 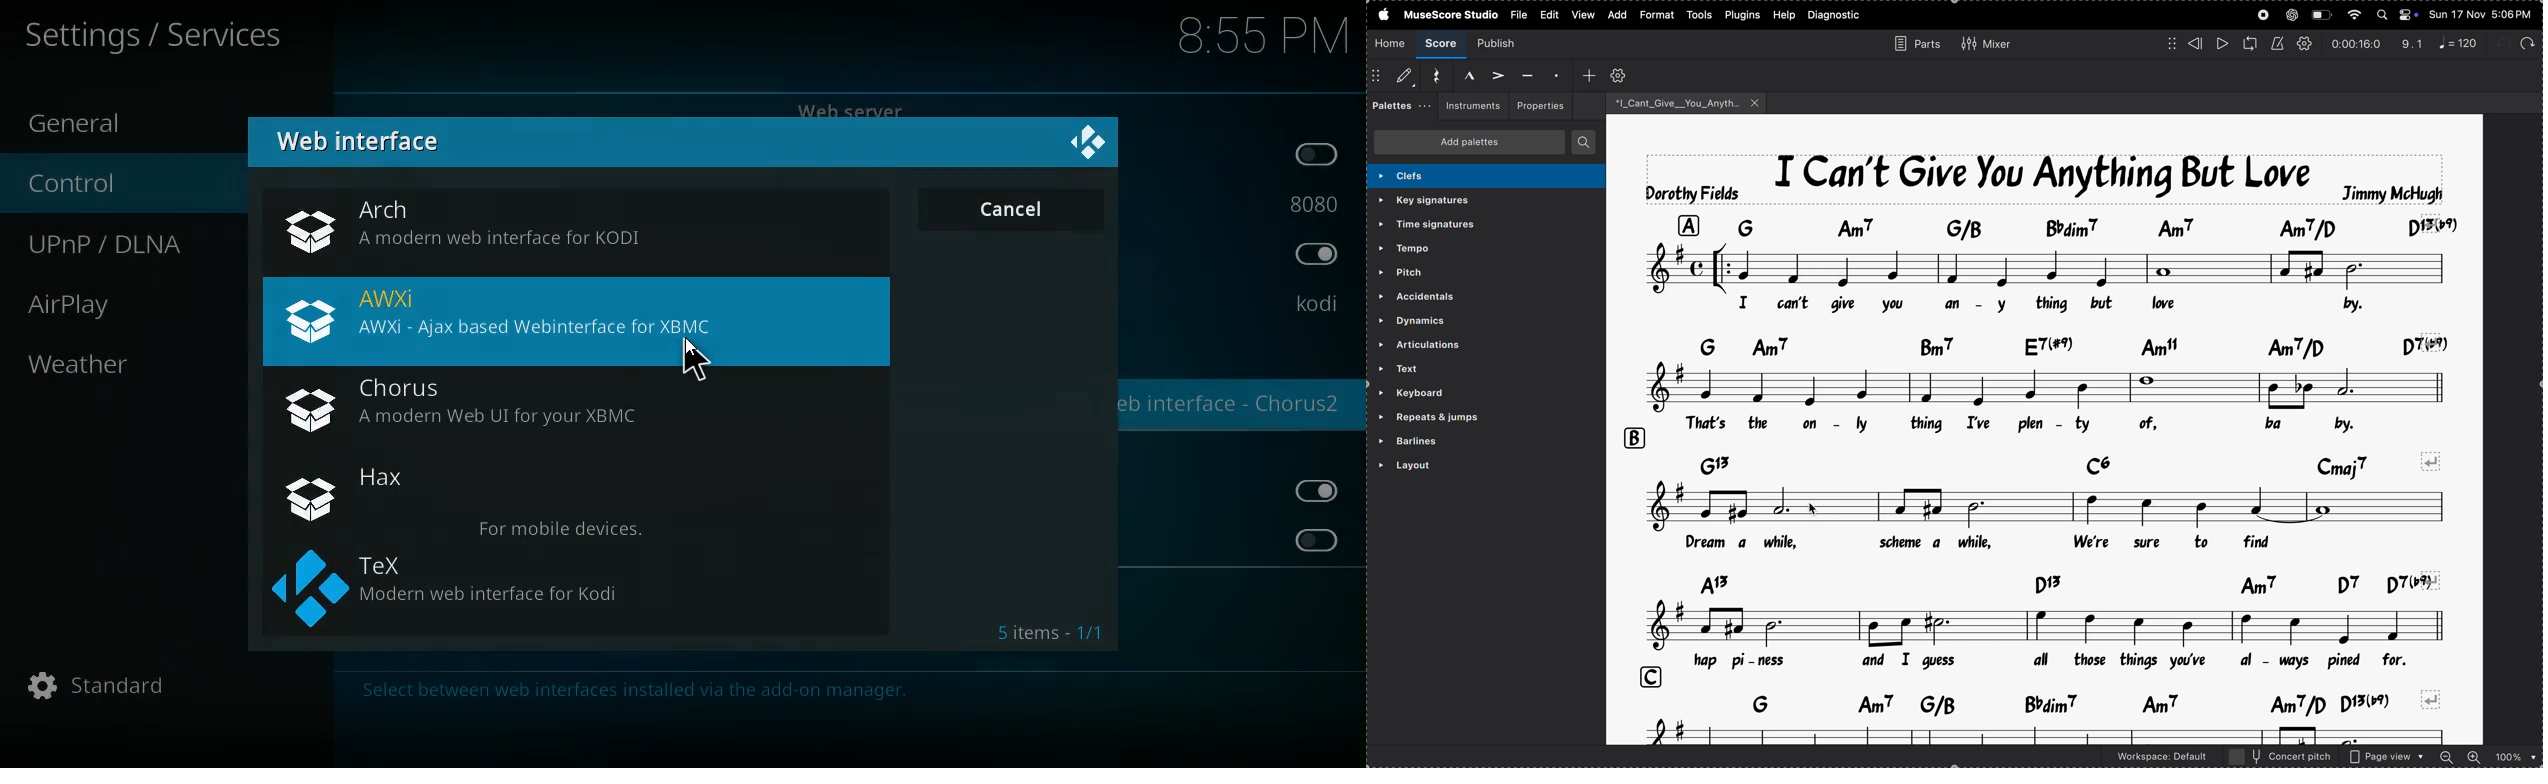 What do you see at coordinates (2306, 44) in the screenshot?
I see `playback settings` at bounding box center [2306, 44].